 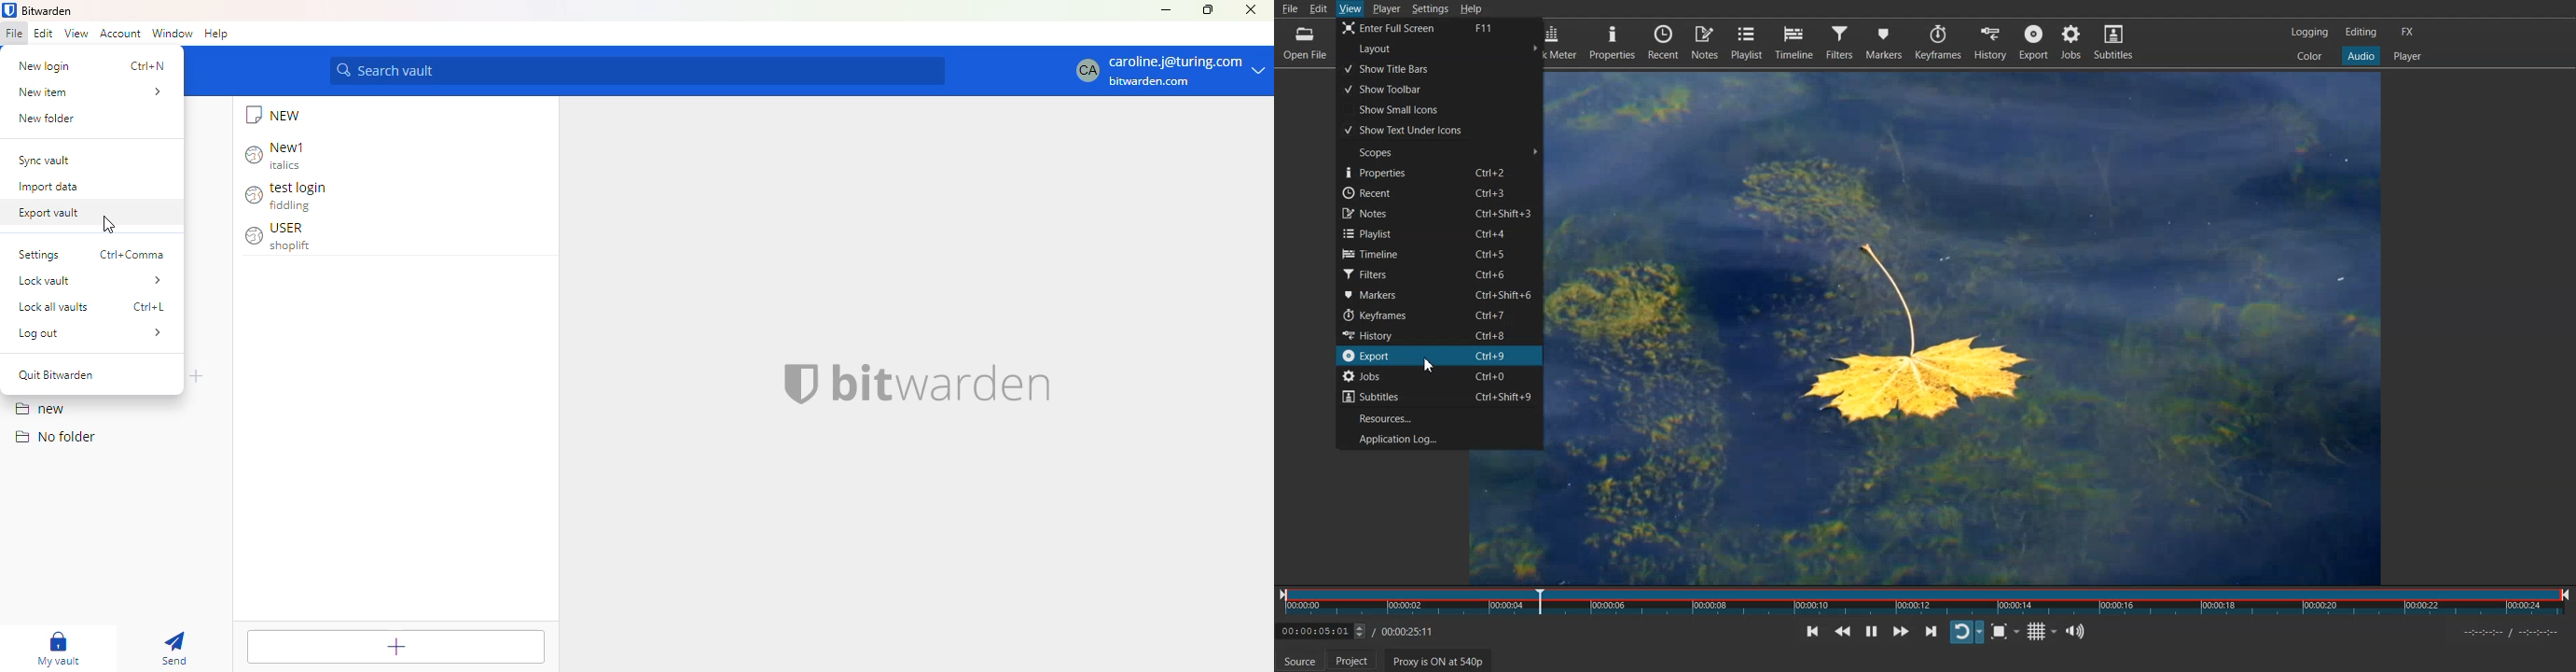 I want to click on Color, so click(x=2310, y=55).